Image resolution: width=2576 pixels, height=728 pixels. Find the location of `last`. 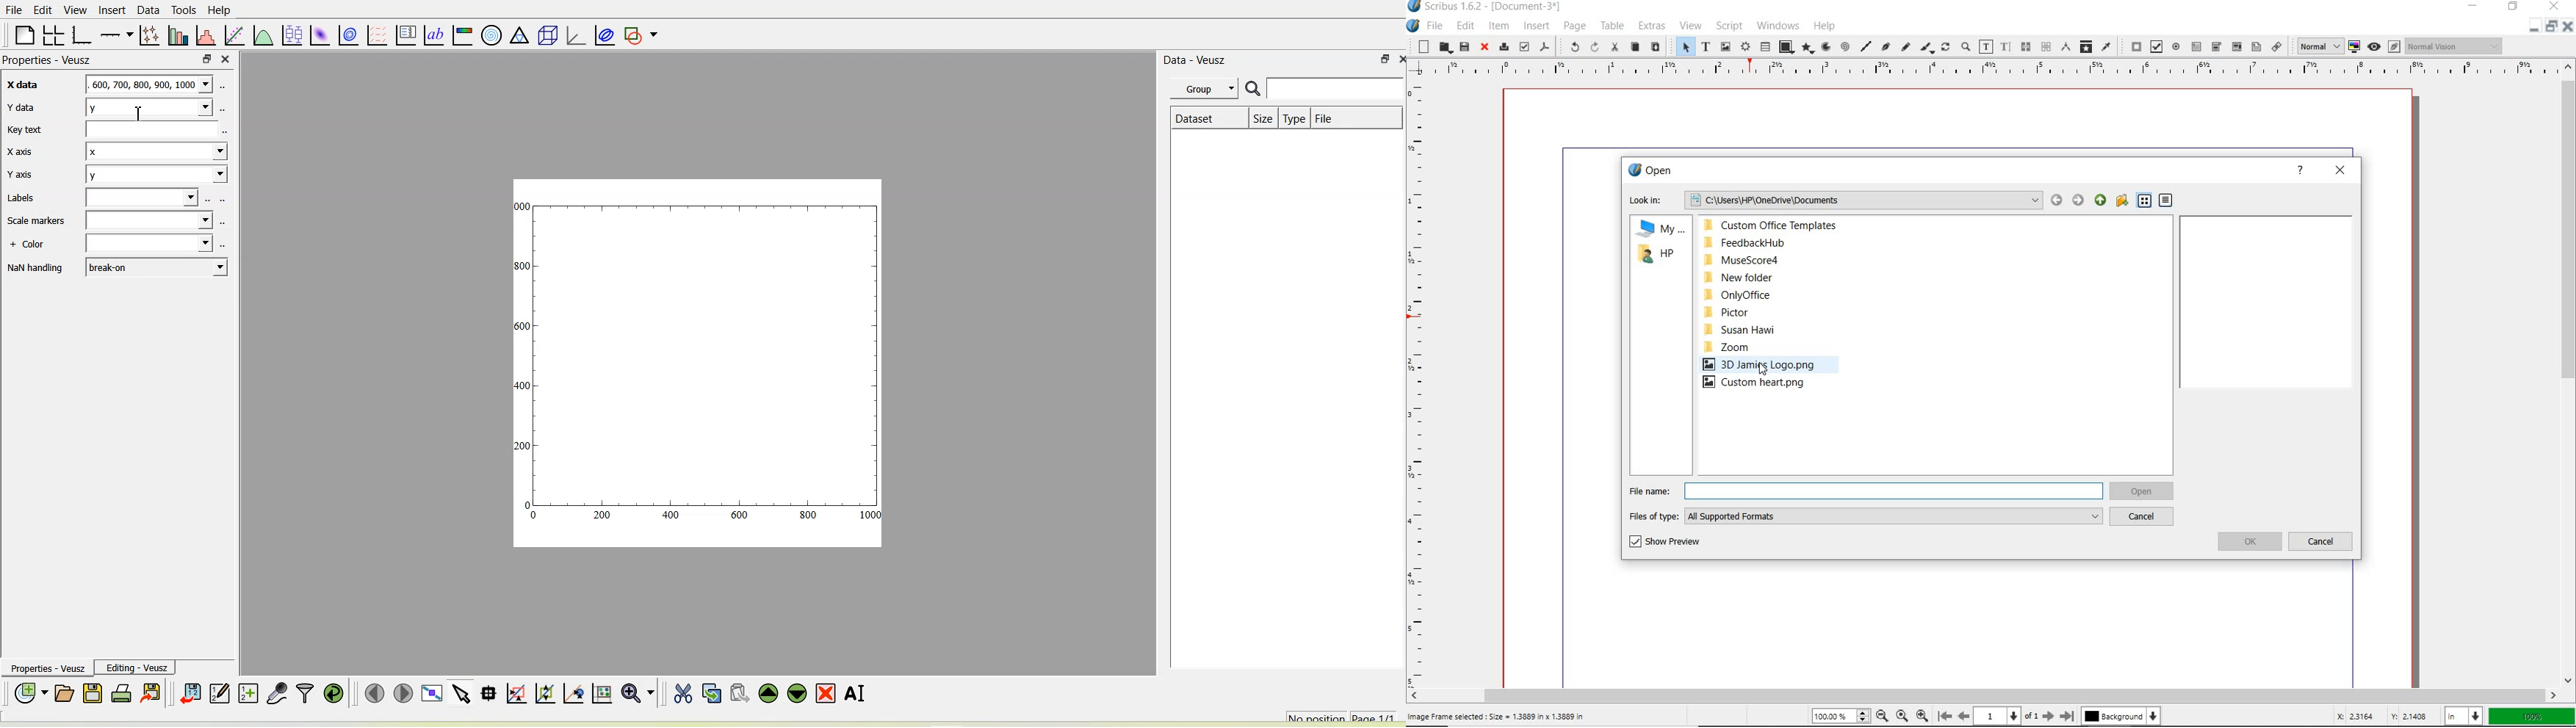

last is located at coordinates (2068, 717).